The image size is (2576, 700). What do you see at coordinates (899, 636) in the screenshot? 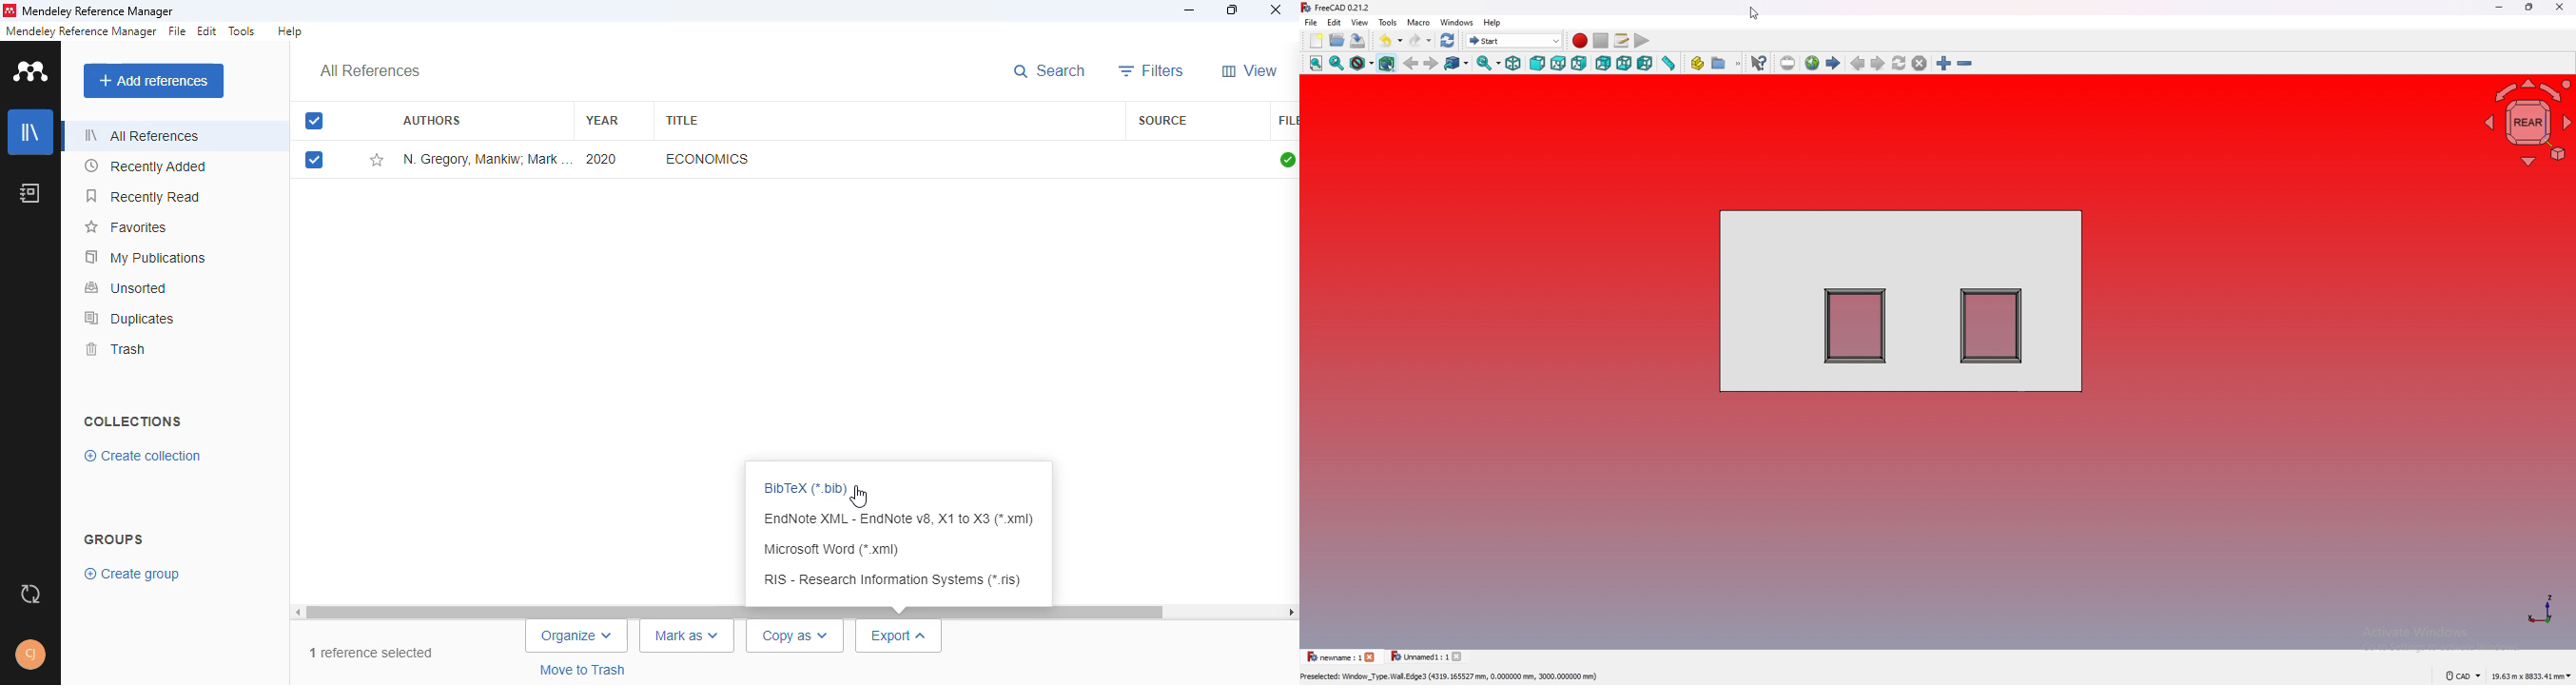
I see `export` at bounding box center [899, 636].